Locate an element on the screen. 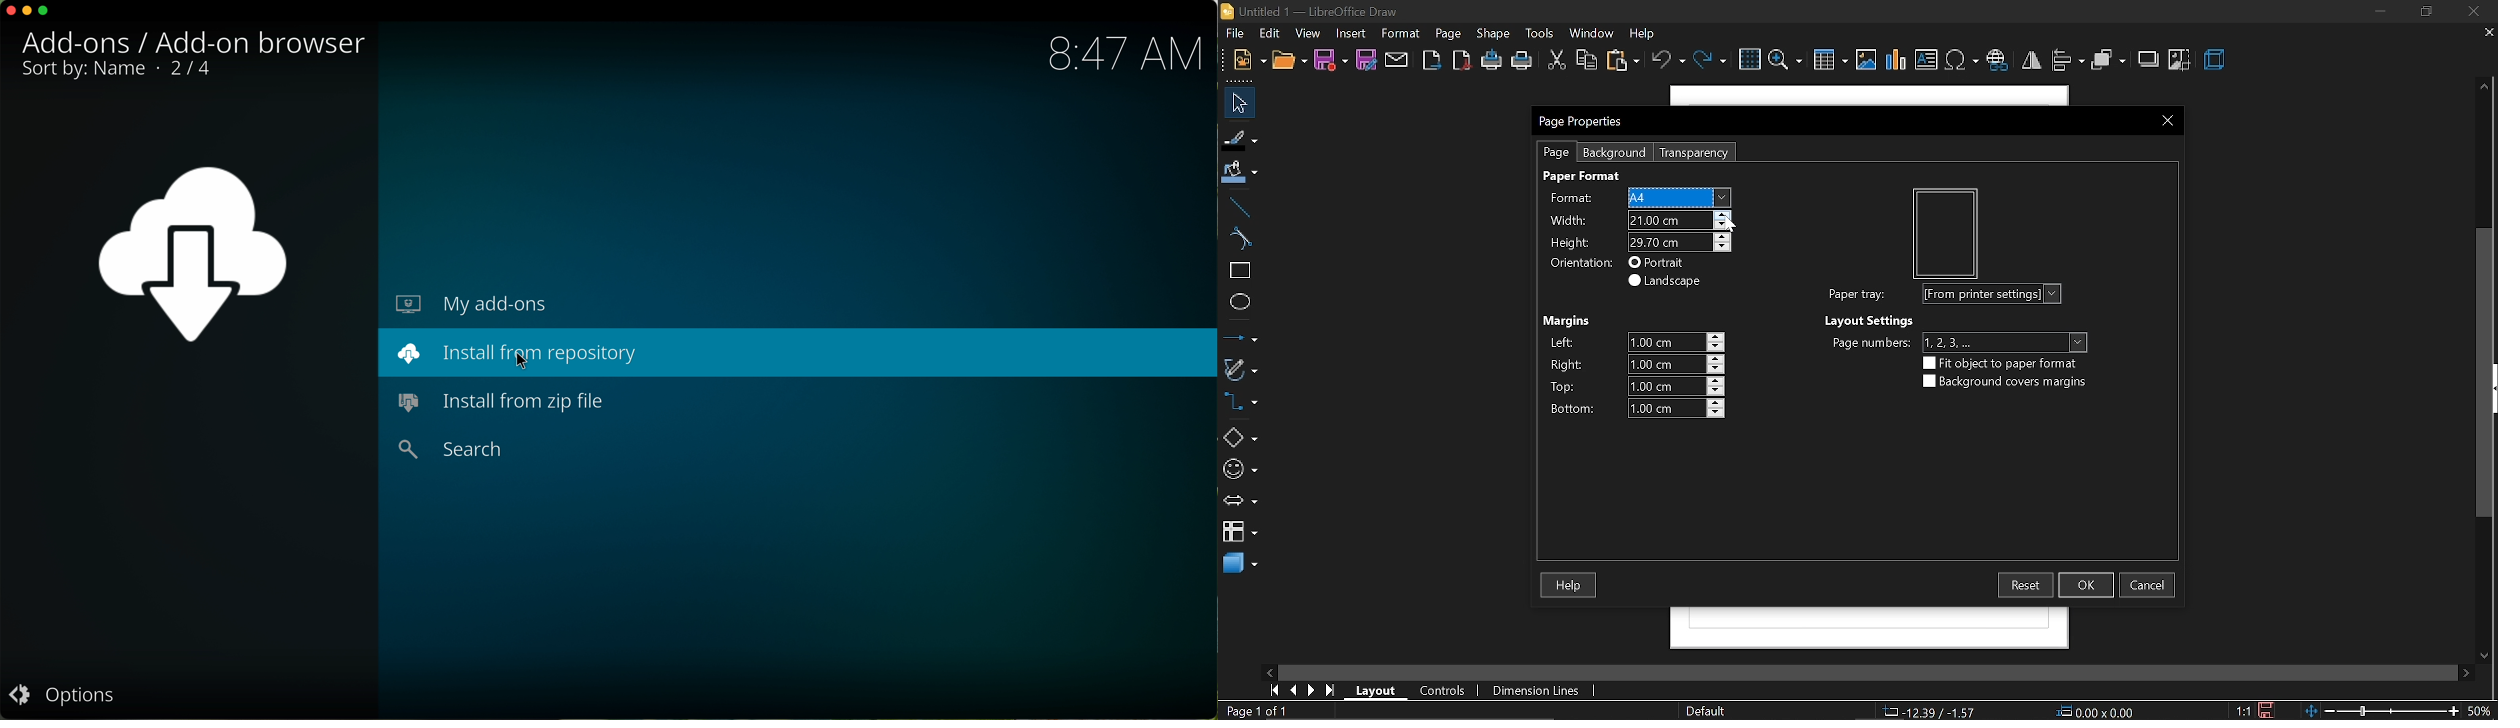  page is located at coordinates (1556, 152).